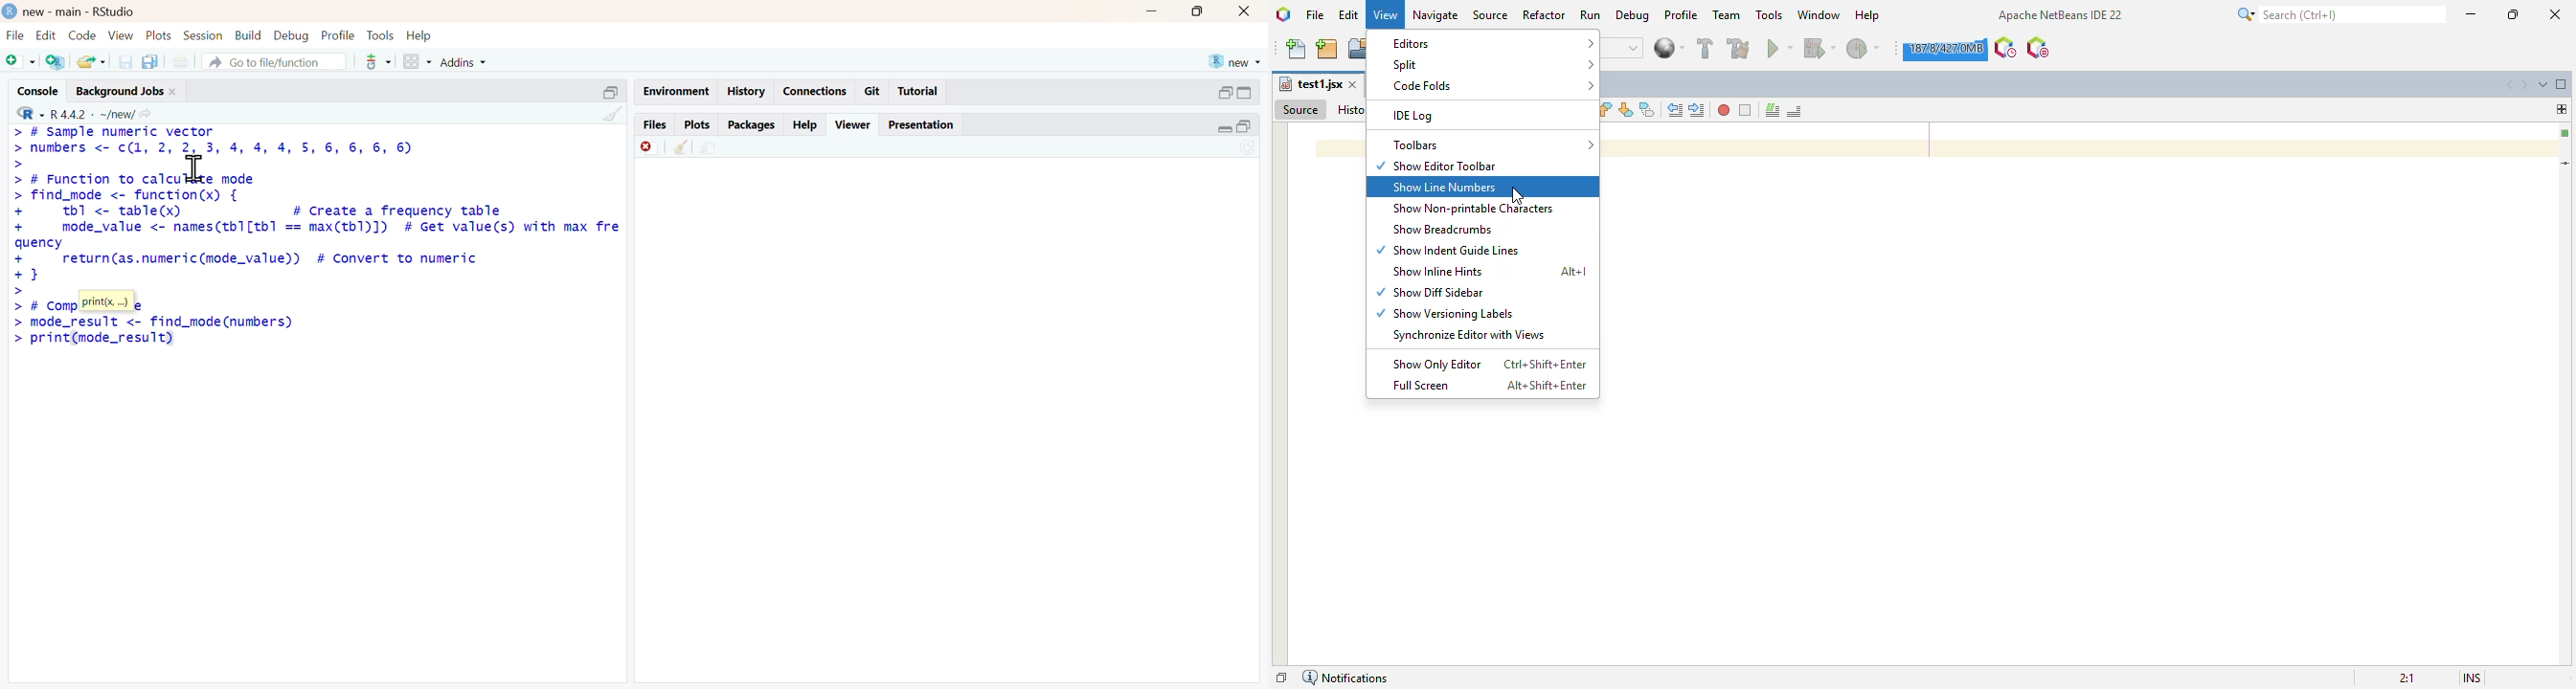 This screenshot has height=700, width=2576. What do you see at coordinates (292, 36) in the screenshot?
I see `debug` at bounding box center [292, 36].